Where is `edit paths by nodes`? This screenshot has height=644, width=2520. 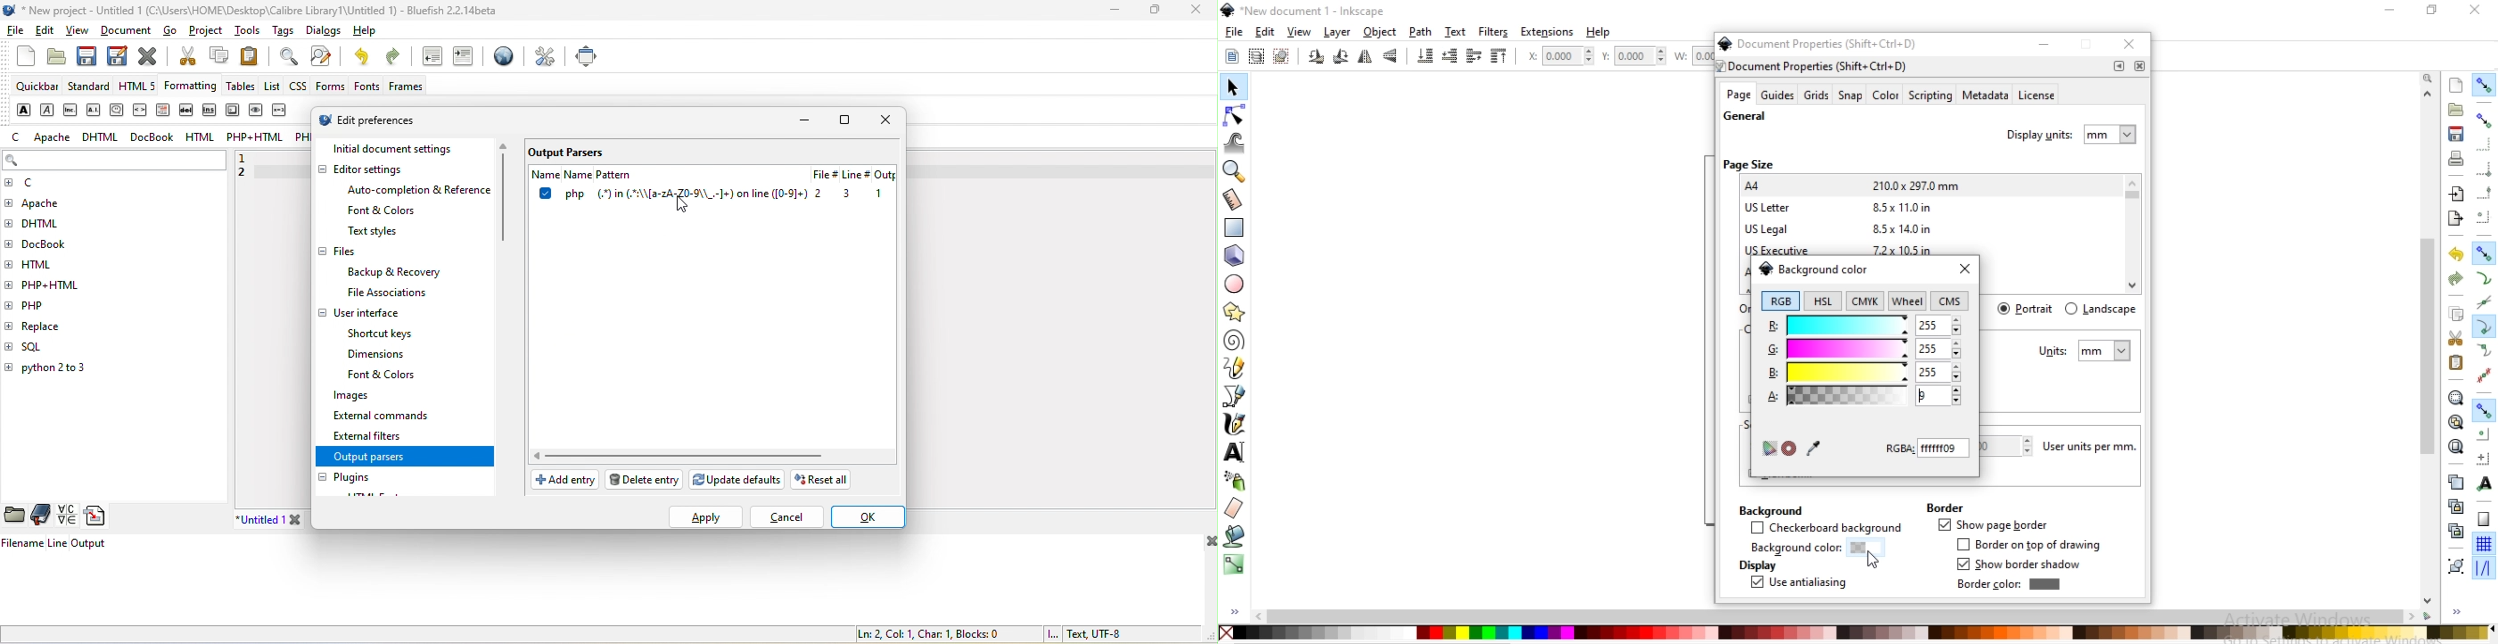
edit paths by nodes is located at coordinates (1233, 118).